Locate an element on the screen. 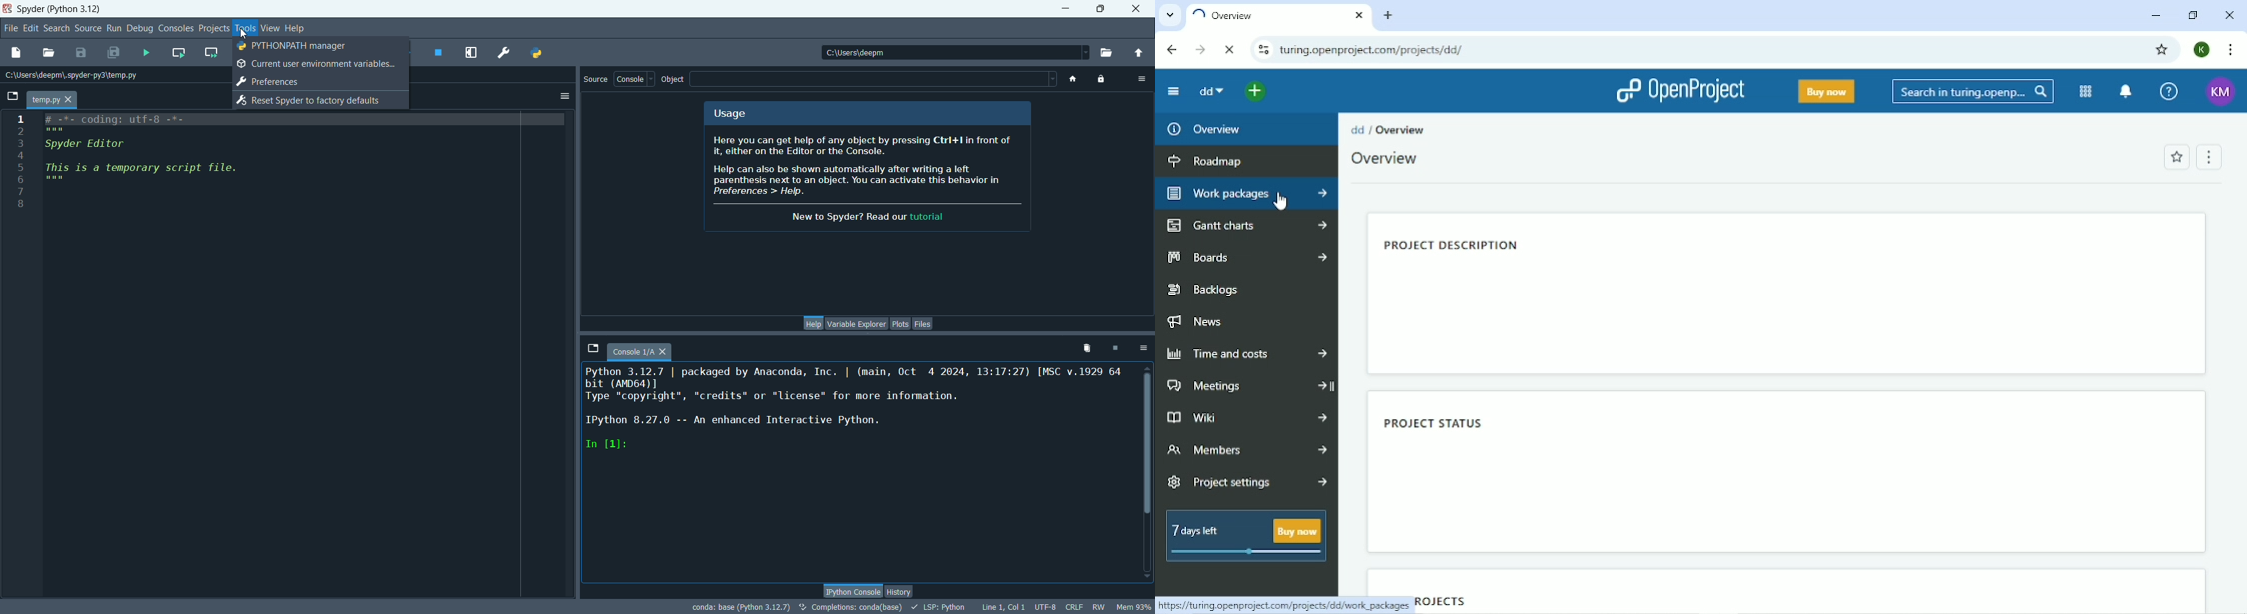  browse tabs is located at coordinates (592, 347).